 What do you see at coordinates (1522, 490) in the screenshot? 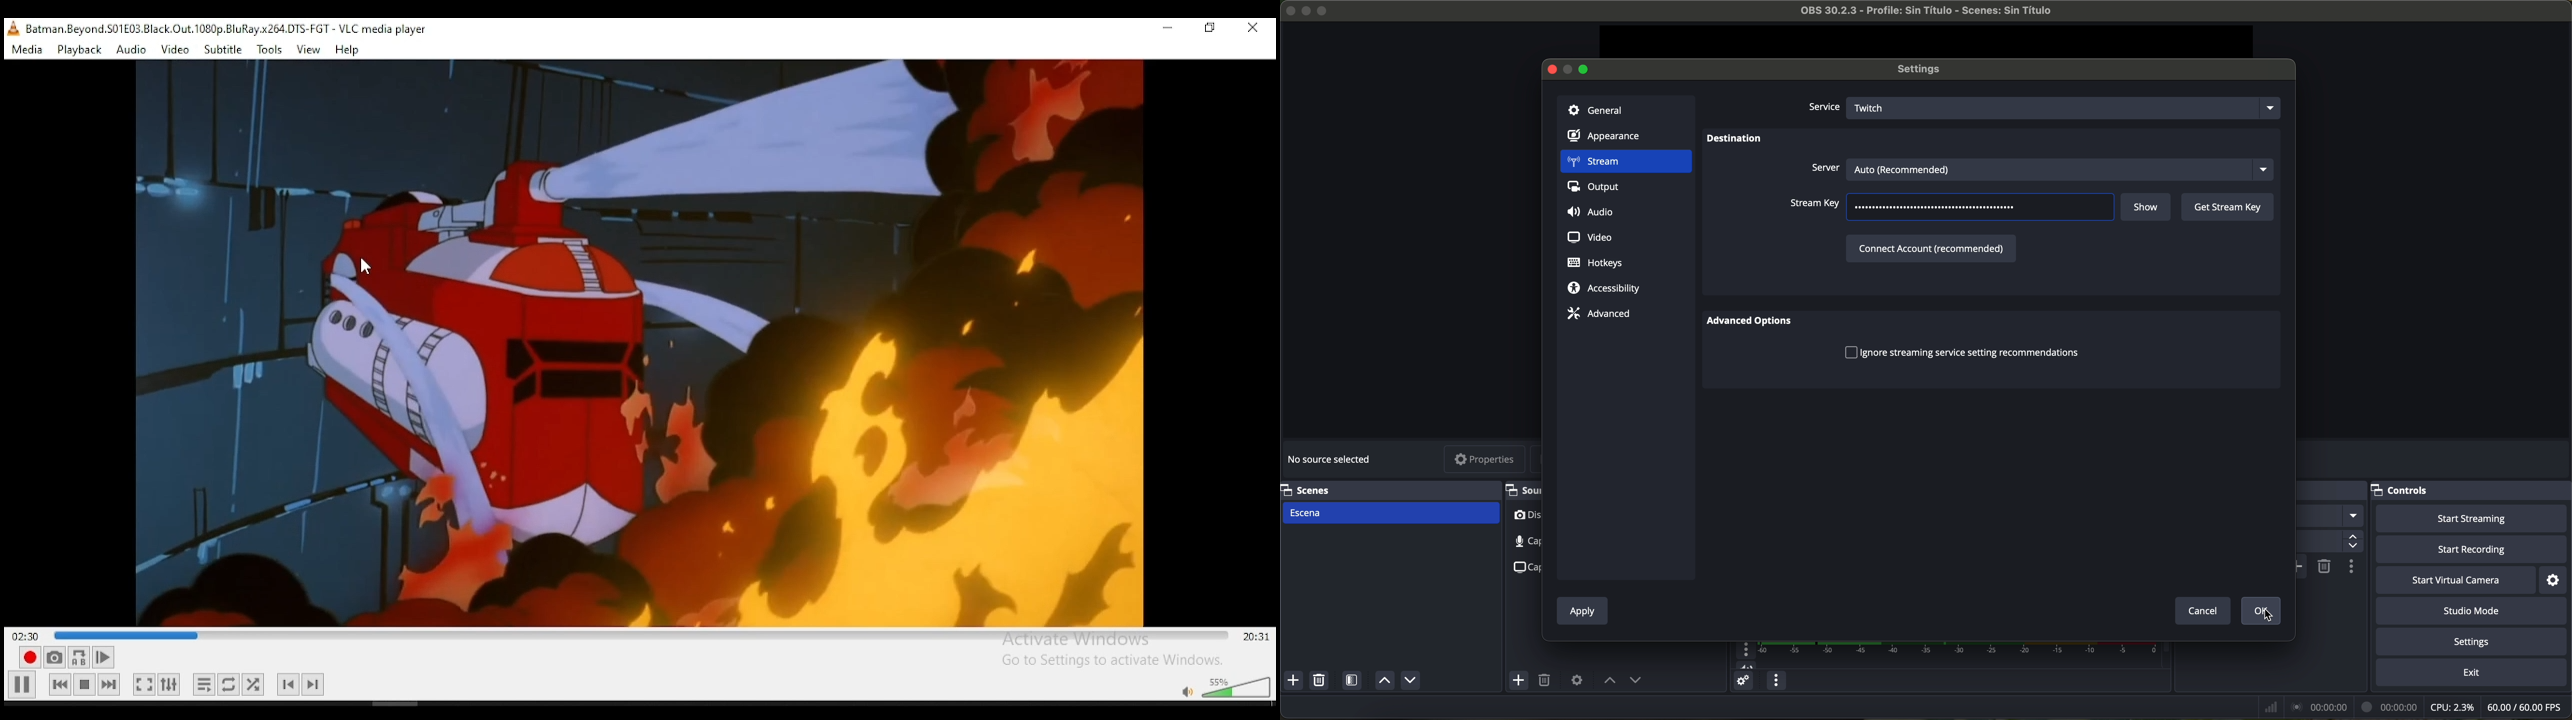
I see `sources` at bounding box center [1522, 490].